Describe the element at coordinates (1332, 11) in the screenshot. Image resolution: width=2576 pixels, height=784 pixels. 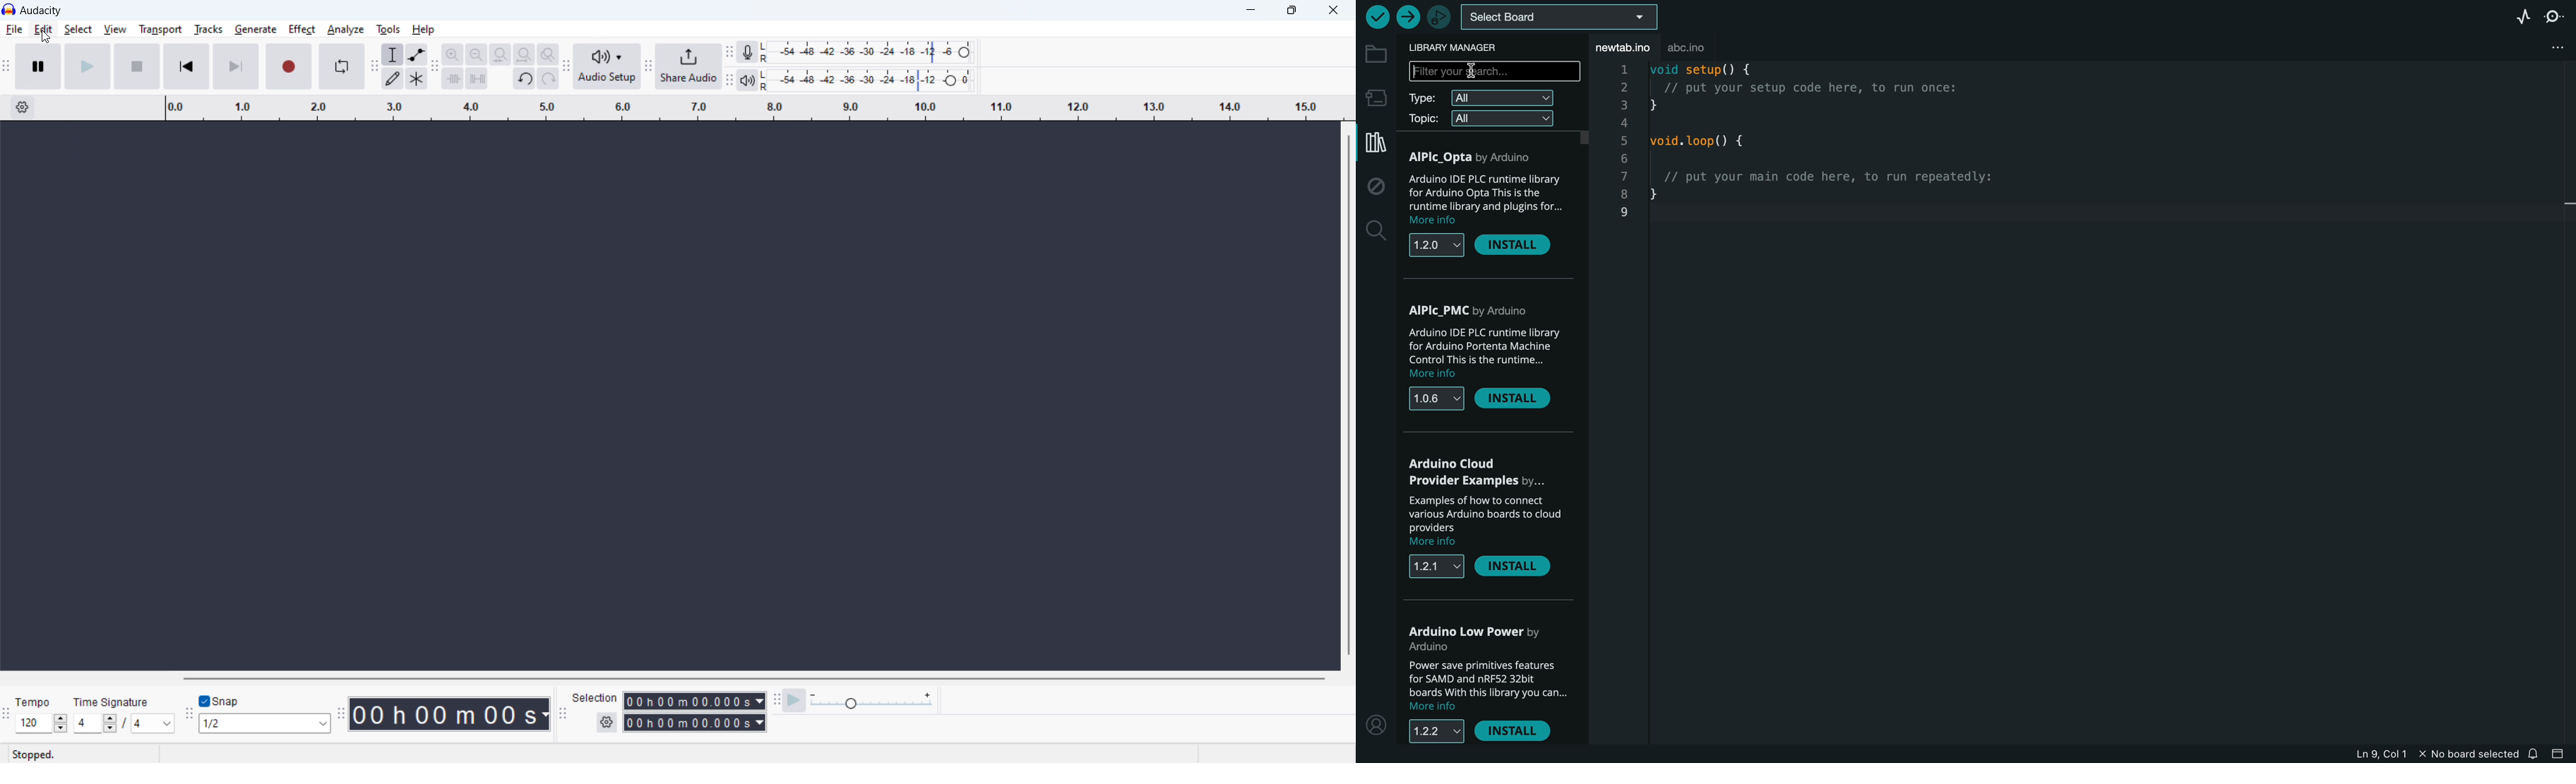
I see `close` at that location.